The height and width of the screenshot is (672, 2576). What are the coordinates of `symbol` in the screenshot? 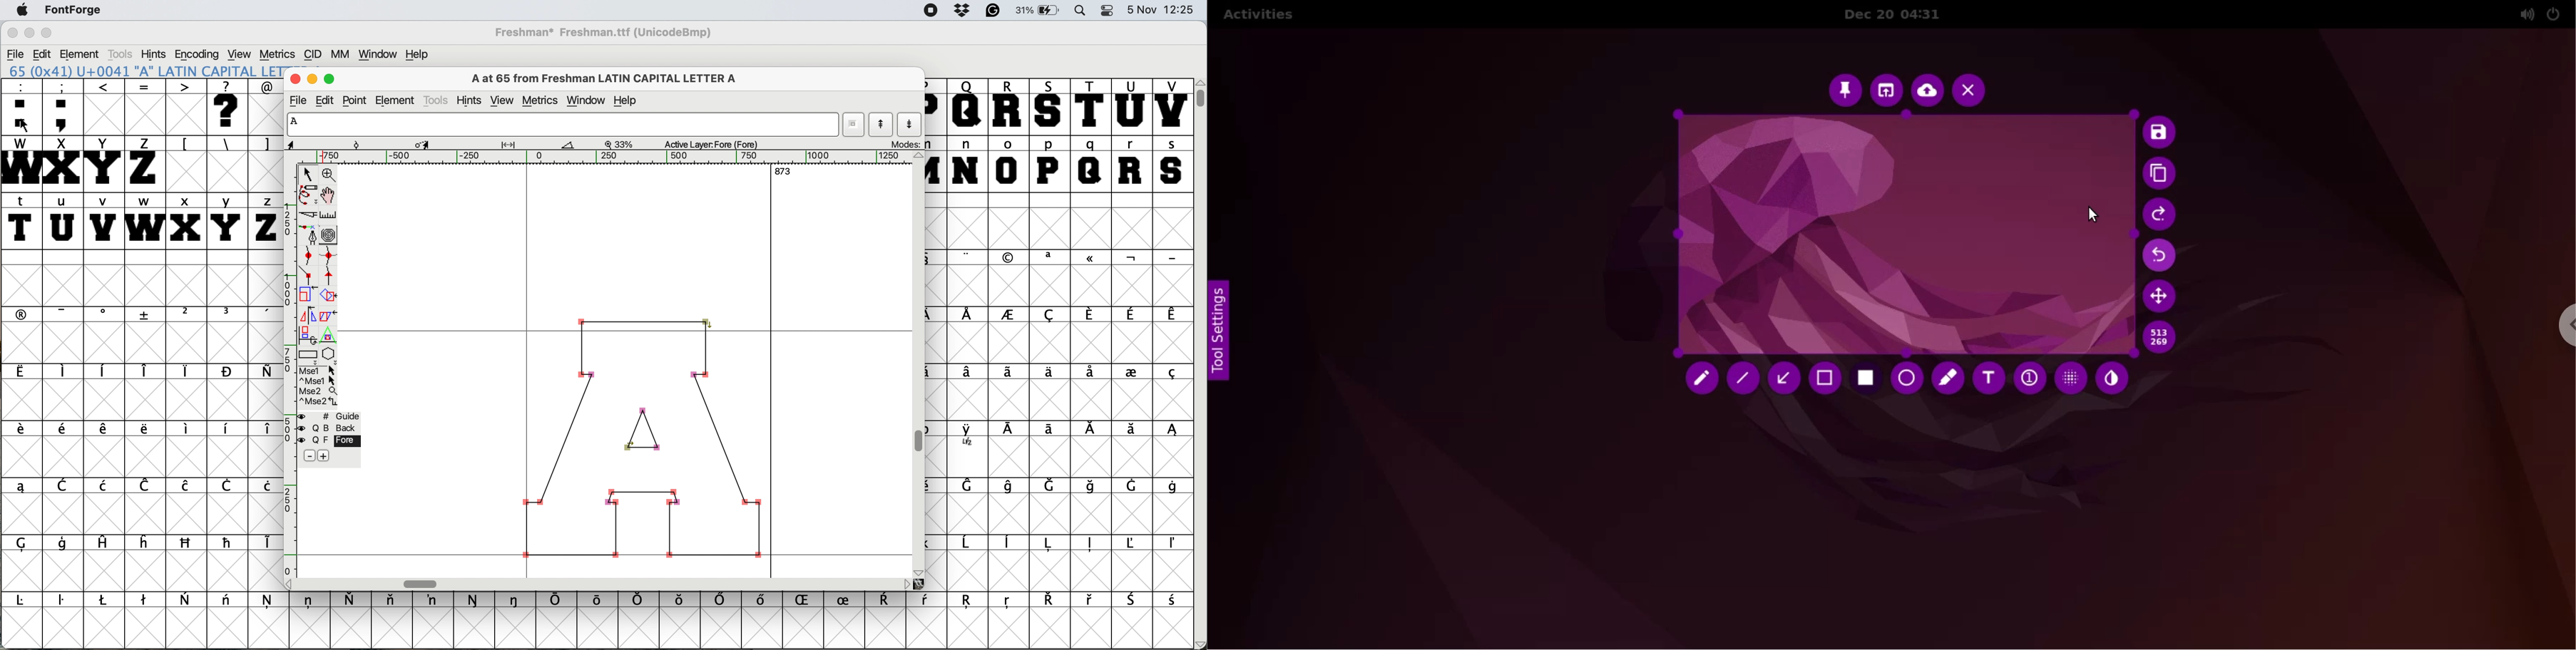 It's located at (66, 314).